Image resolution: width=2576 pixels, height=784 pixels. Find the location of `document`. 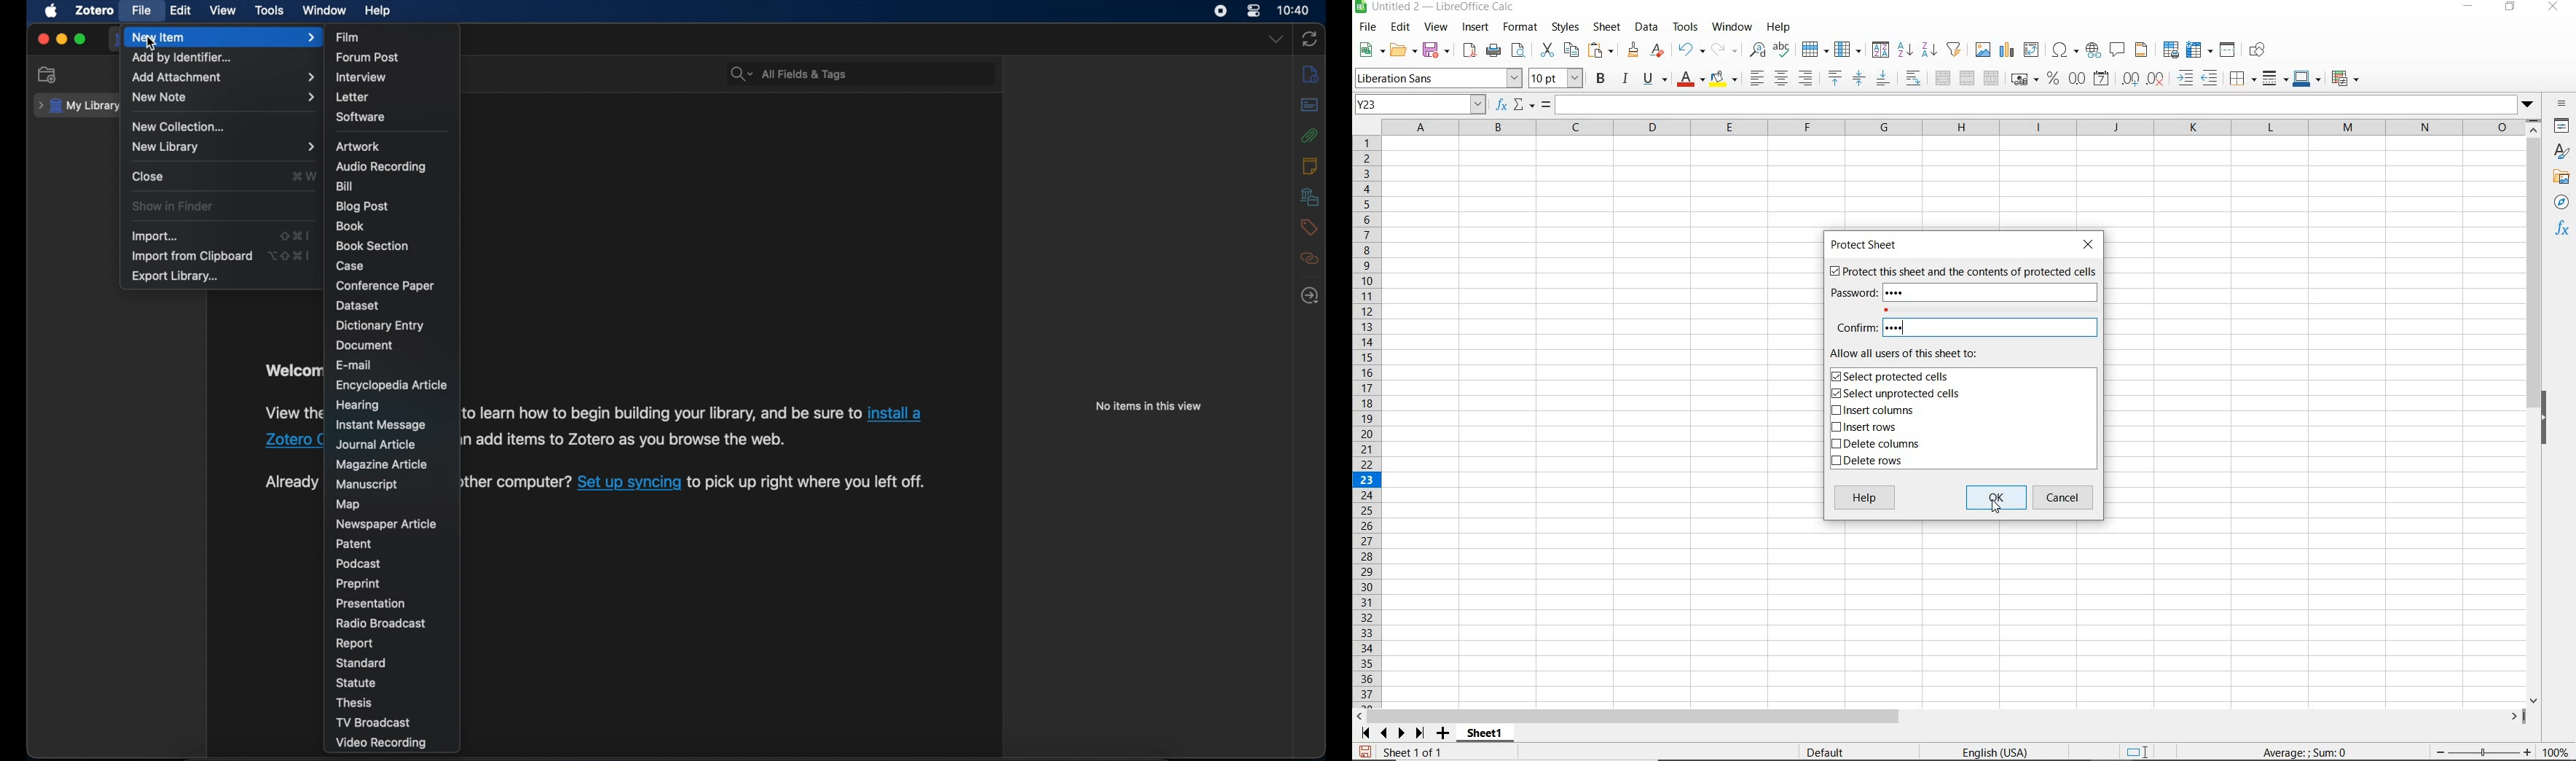

document is located at coordinates (367, 345).